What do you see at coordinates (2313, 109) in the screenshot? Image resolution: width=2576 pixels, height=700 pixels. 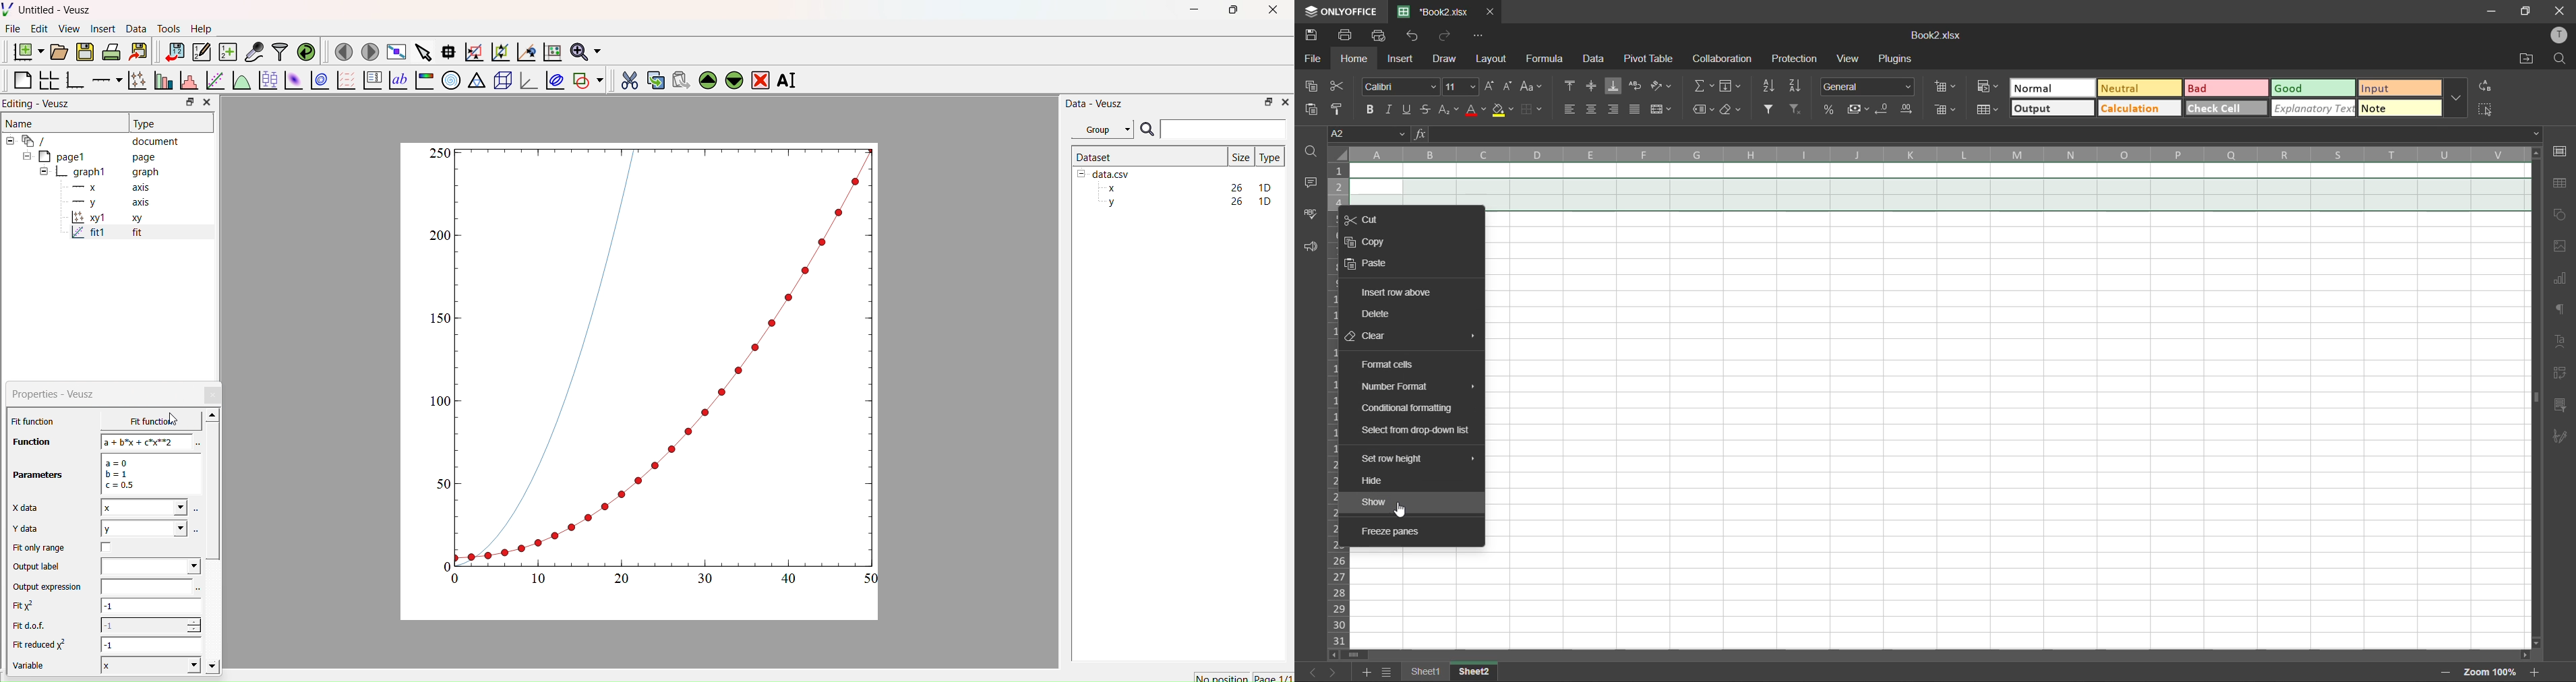 I see `explanatory text` at bounding box center [2313, 109].